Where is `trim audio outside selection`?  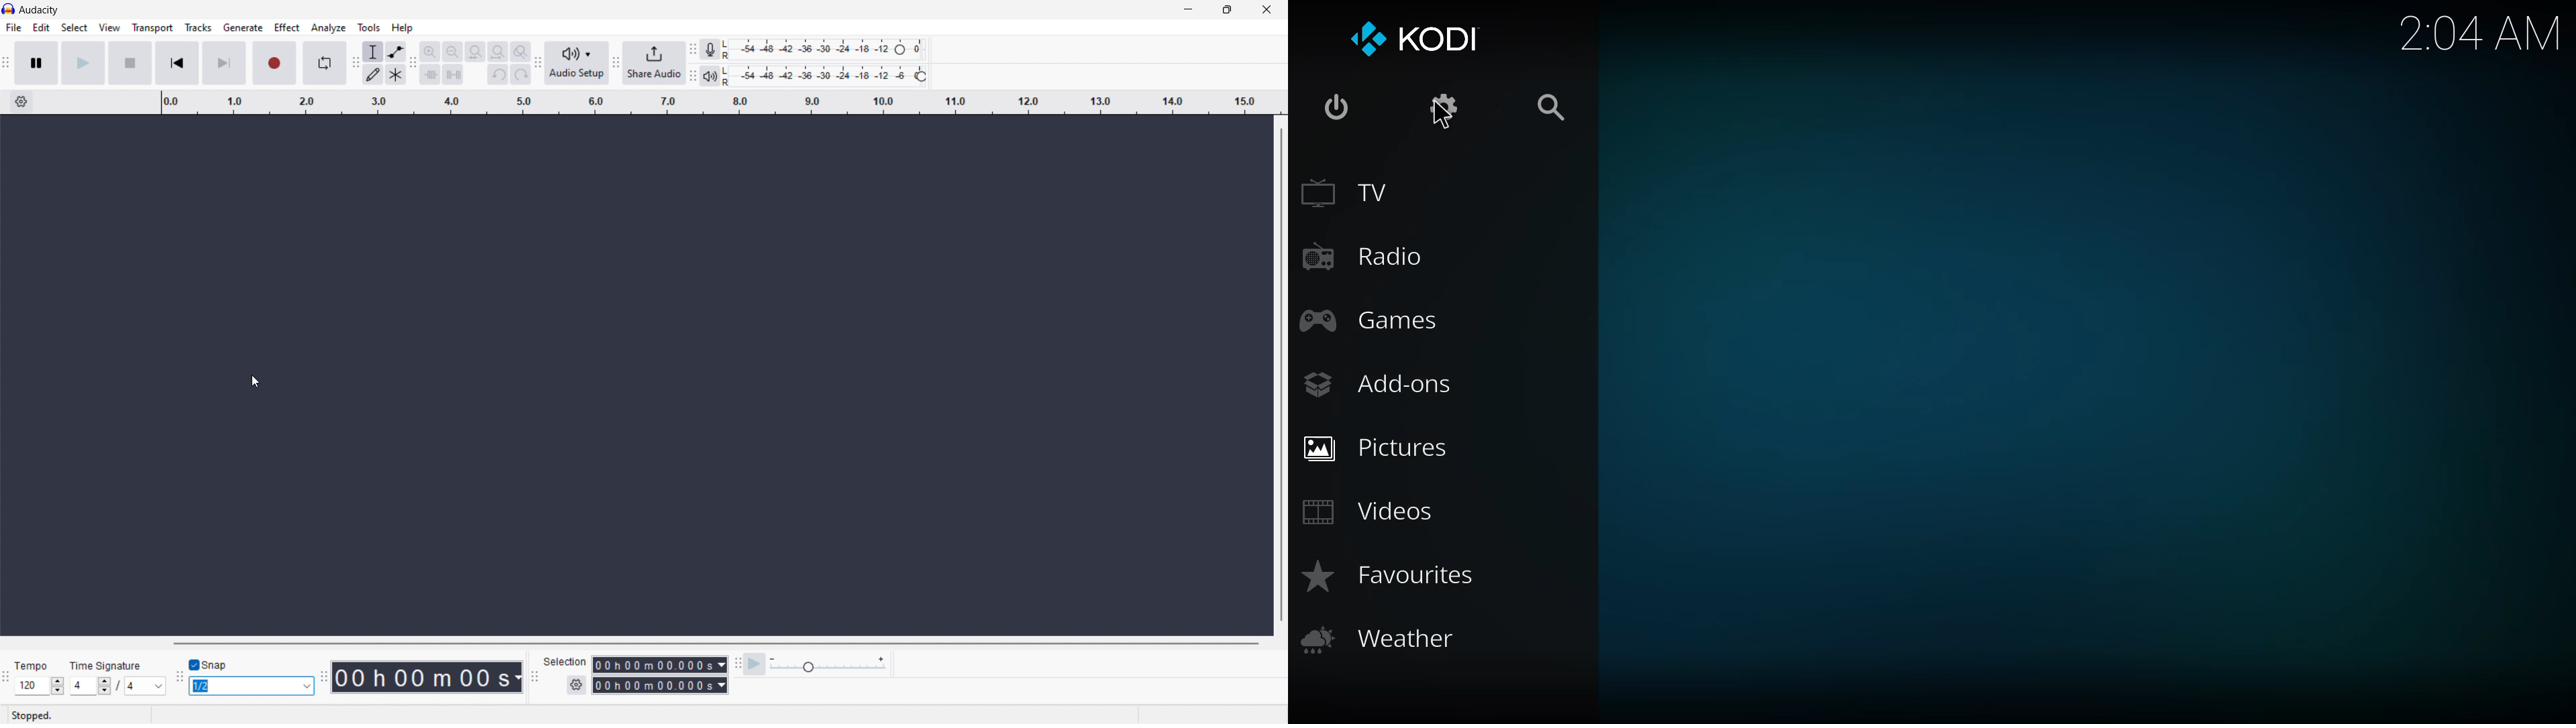 trim audio outside selection is located at coordinates (431, 74).